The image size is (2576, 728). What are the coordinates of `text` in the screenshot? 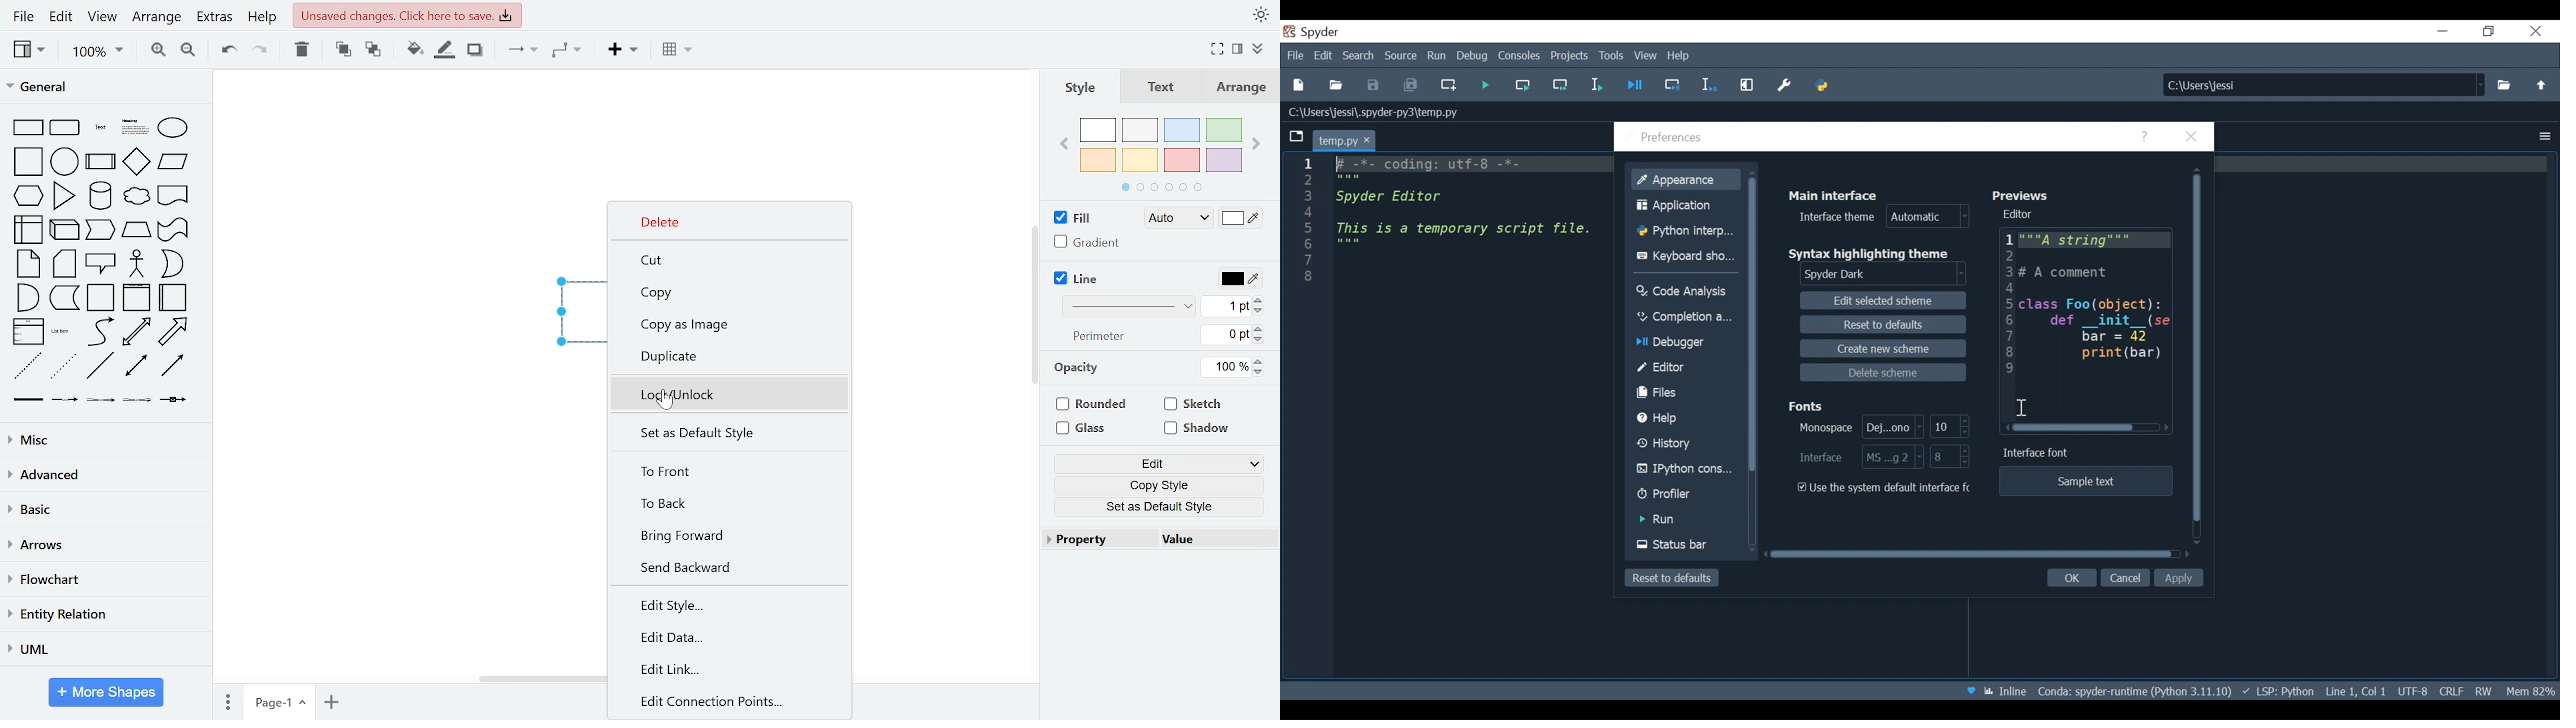 It's located at (1163, 88).